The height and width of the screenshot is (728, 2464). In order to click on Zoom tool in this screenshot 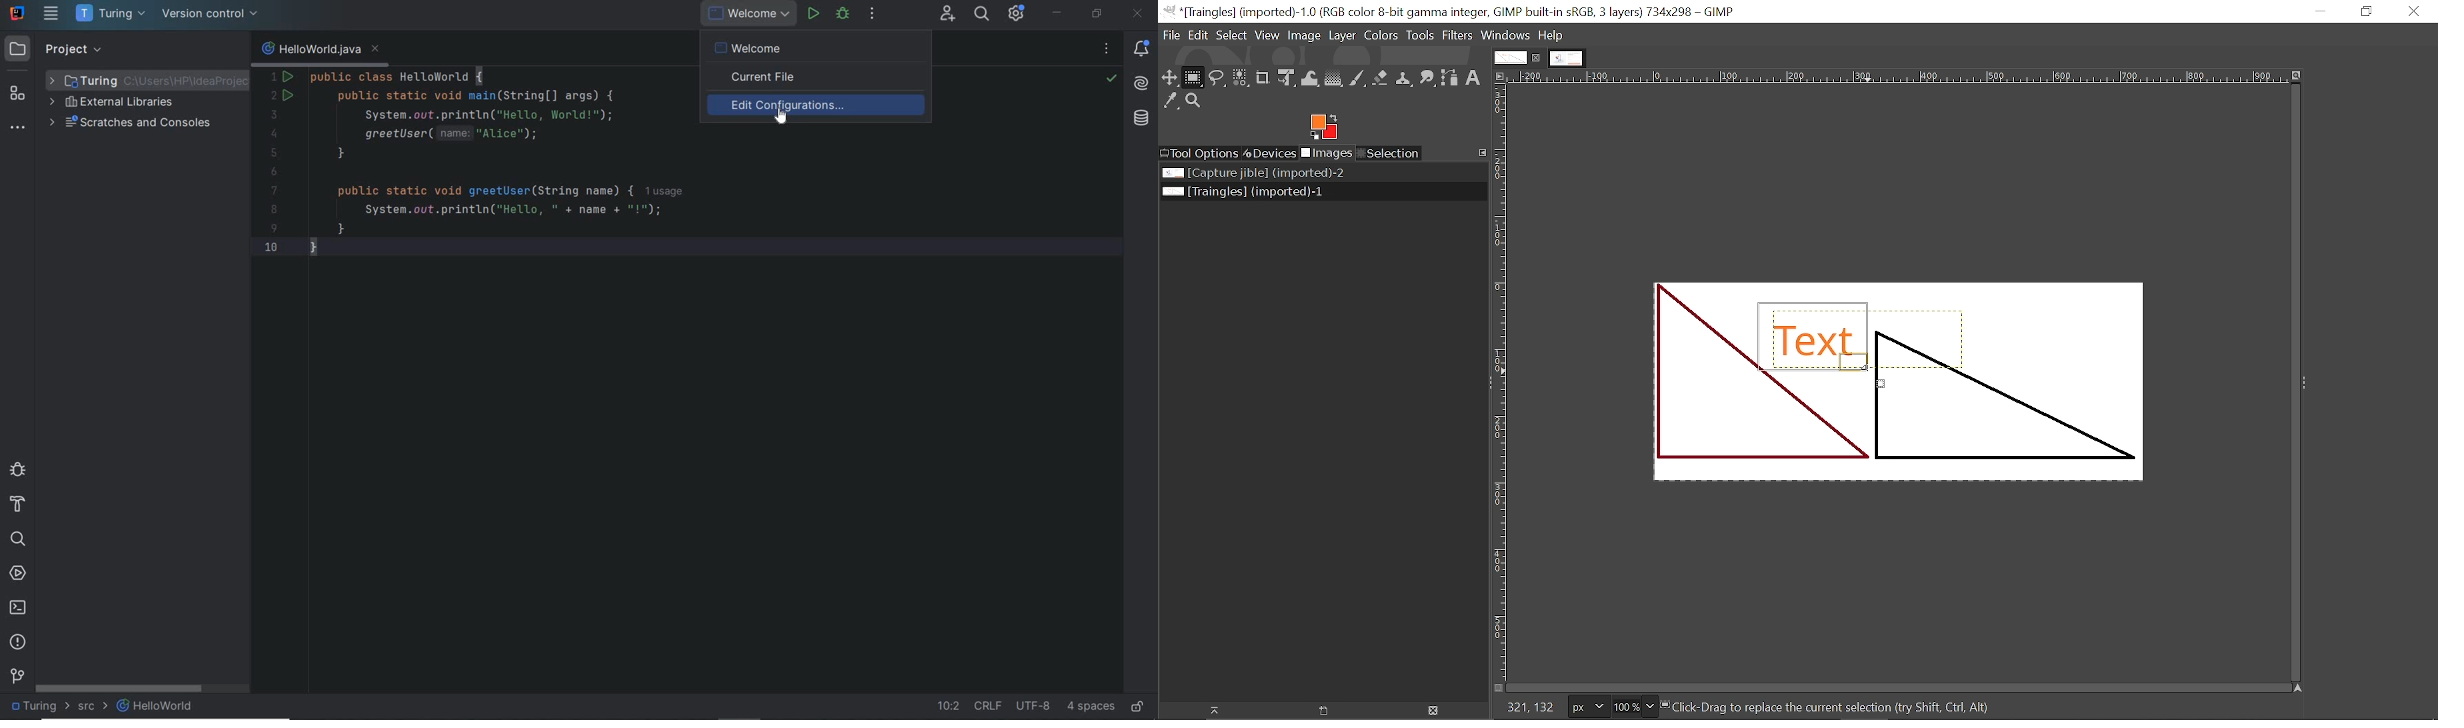, I will do `click(1195, 100)`.